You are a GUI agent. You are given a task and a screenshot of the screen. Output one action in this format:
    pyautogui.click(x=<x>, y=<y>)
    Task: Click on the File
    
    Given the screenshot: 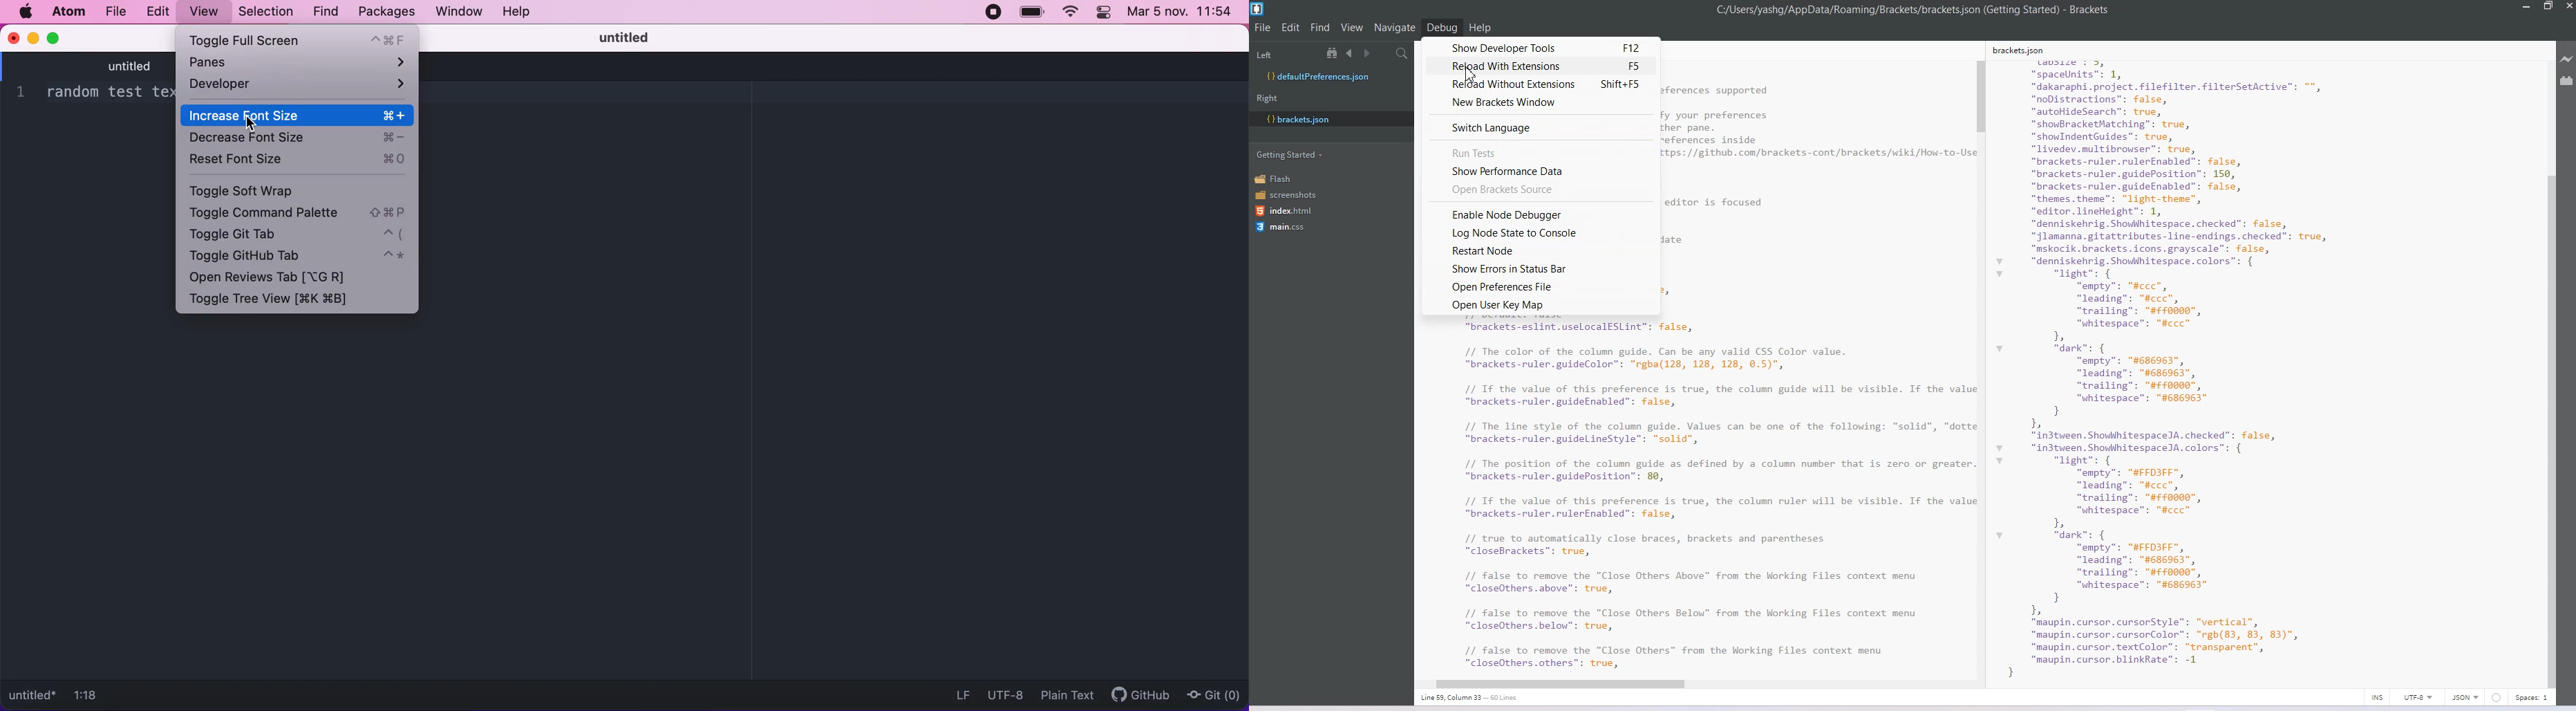 What is the action you would take?
    pyautogui.click(x=1263, y=27)
    